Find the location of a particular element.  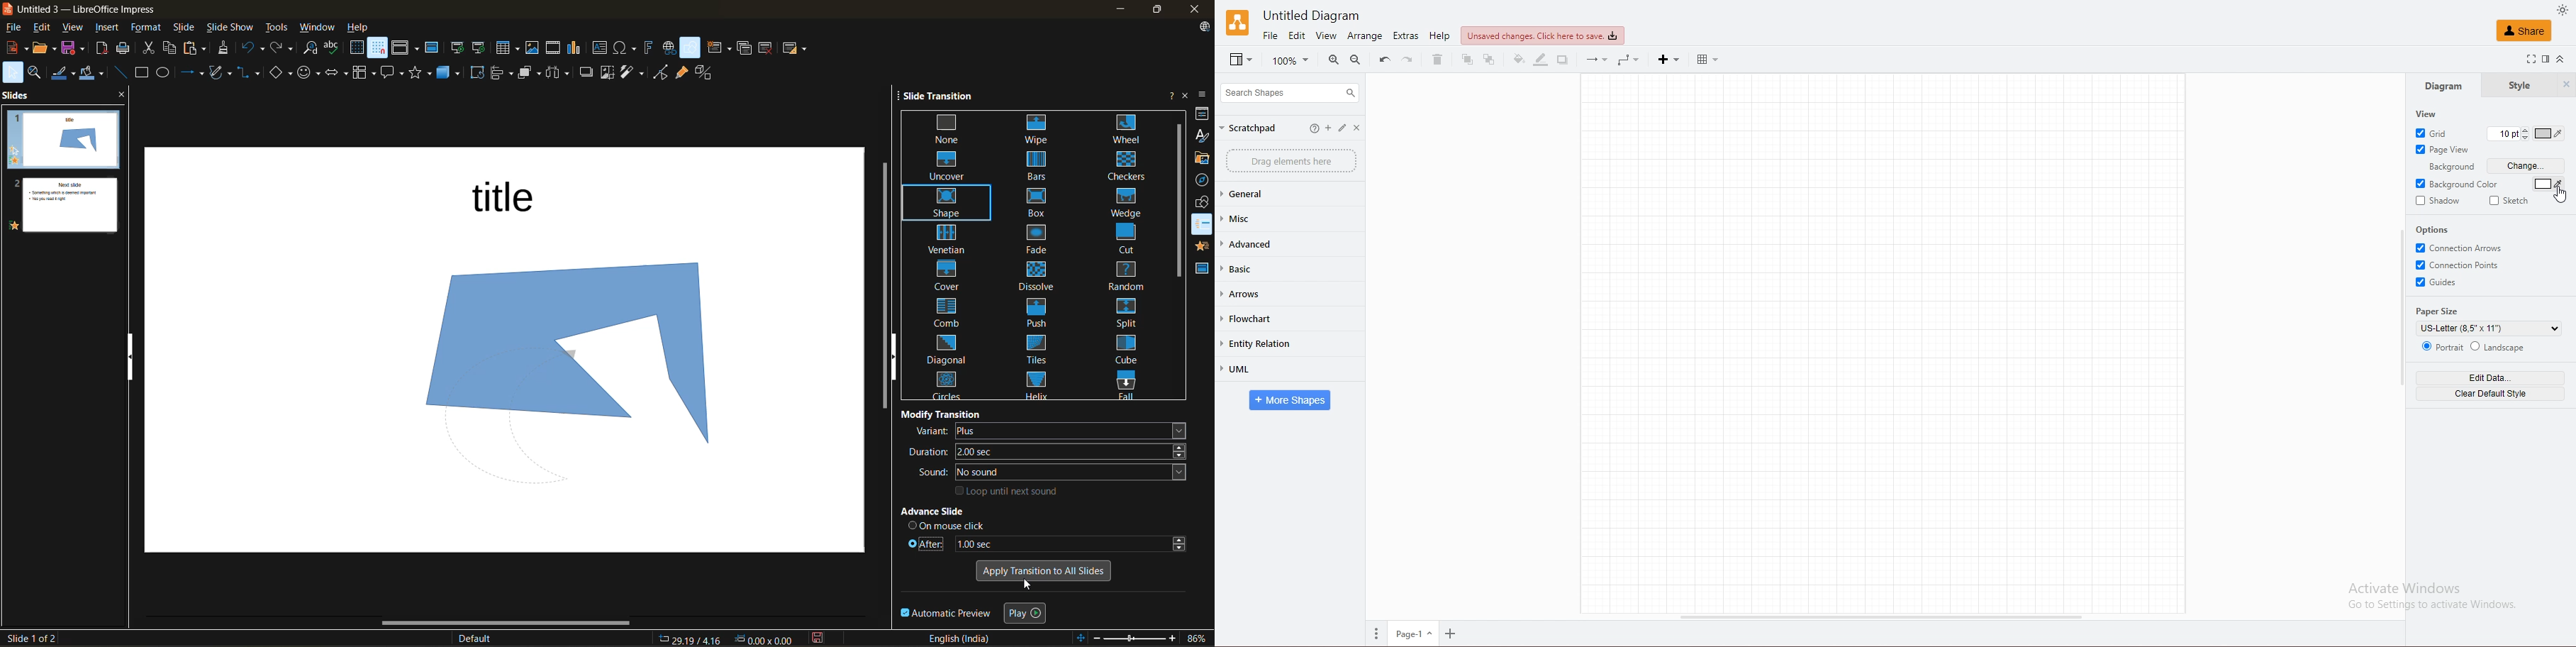

sketch is located at coordinates (2513, 200).